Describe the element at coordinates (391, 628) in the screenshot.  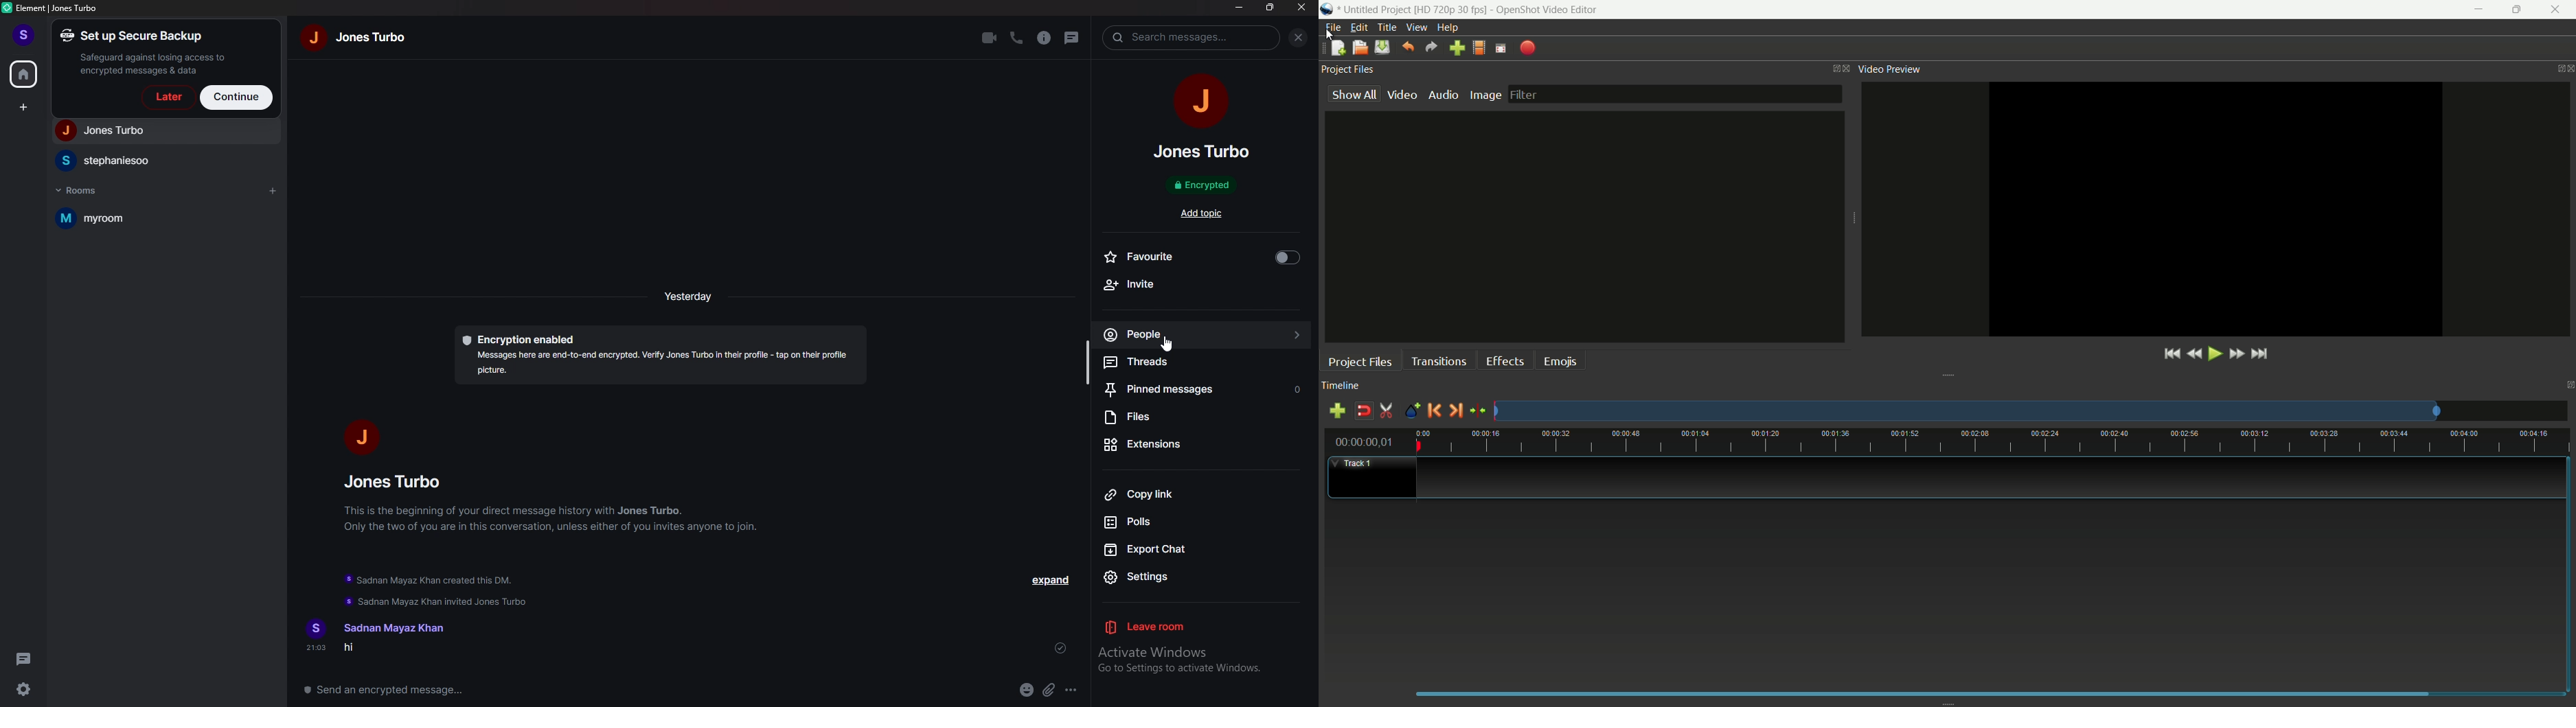
I see `name` at that location.